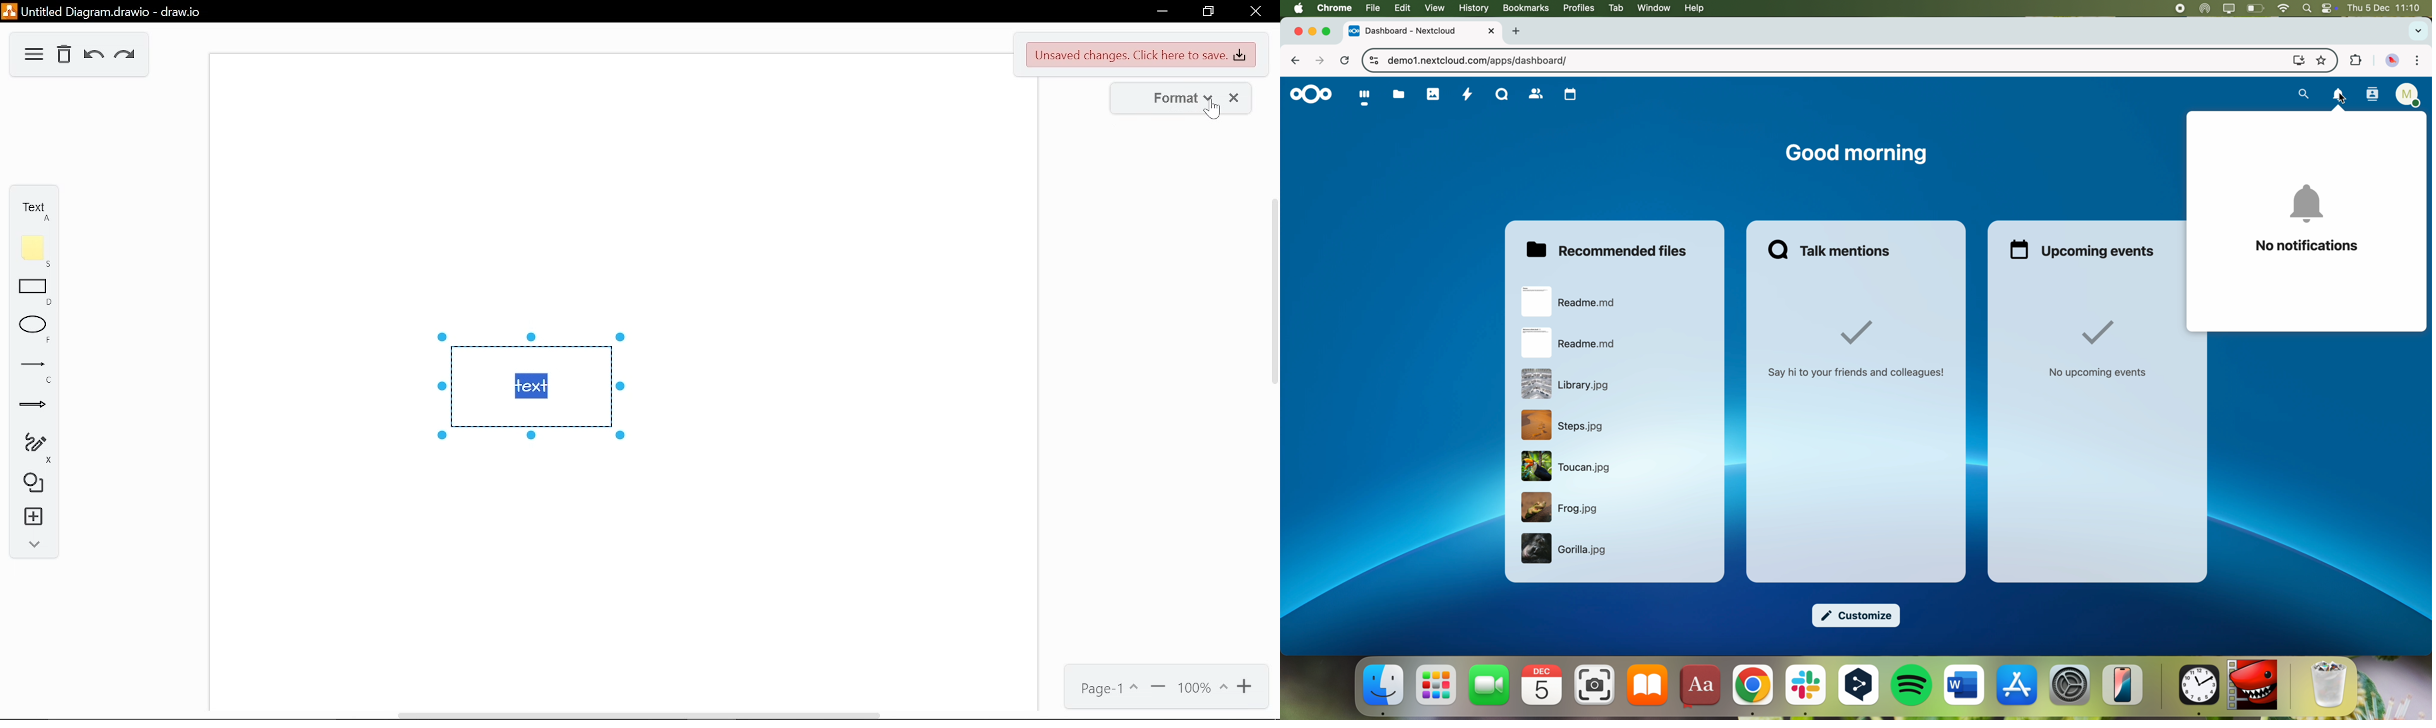 This screenshot has width=2436, height=728. What do you see at coordinates (1699, 688) in the screenshot?
I see `dictonary` at bounding box center [1699, 688].